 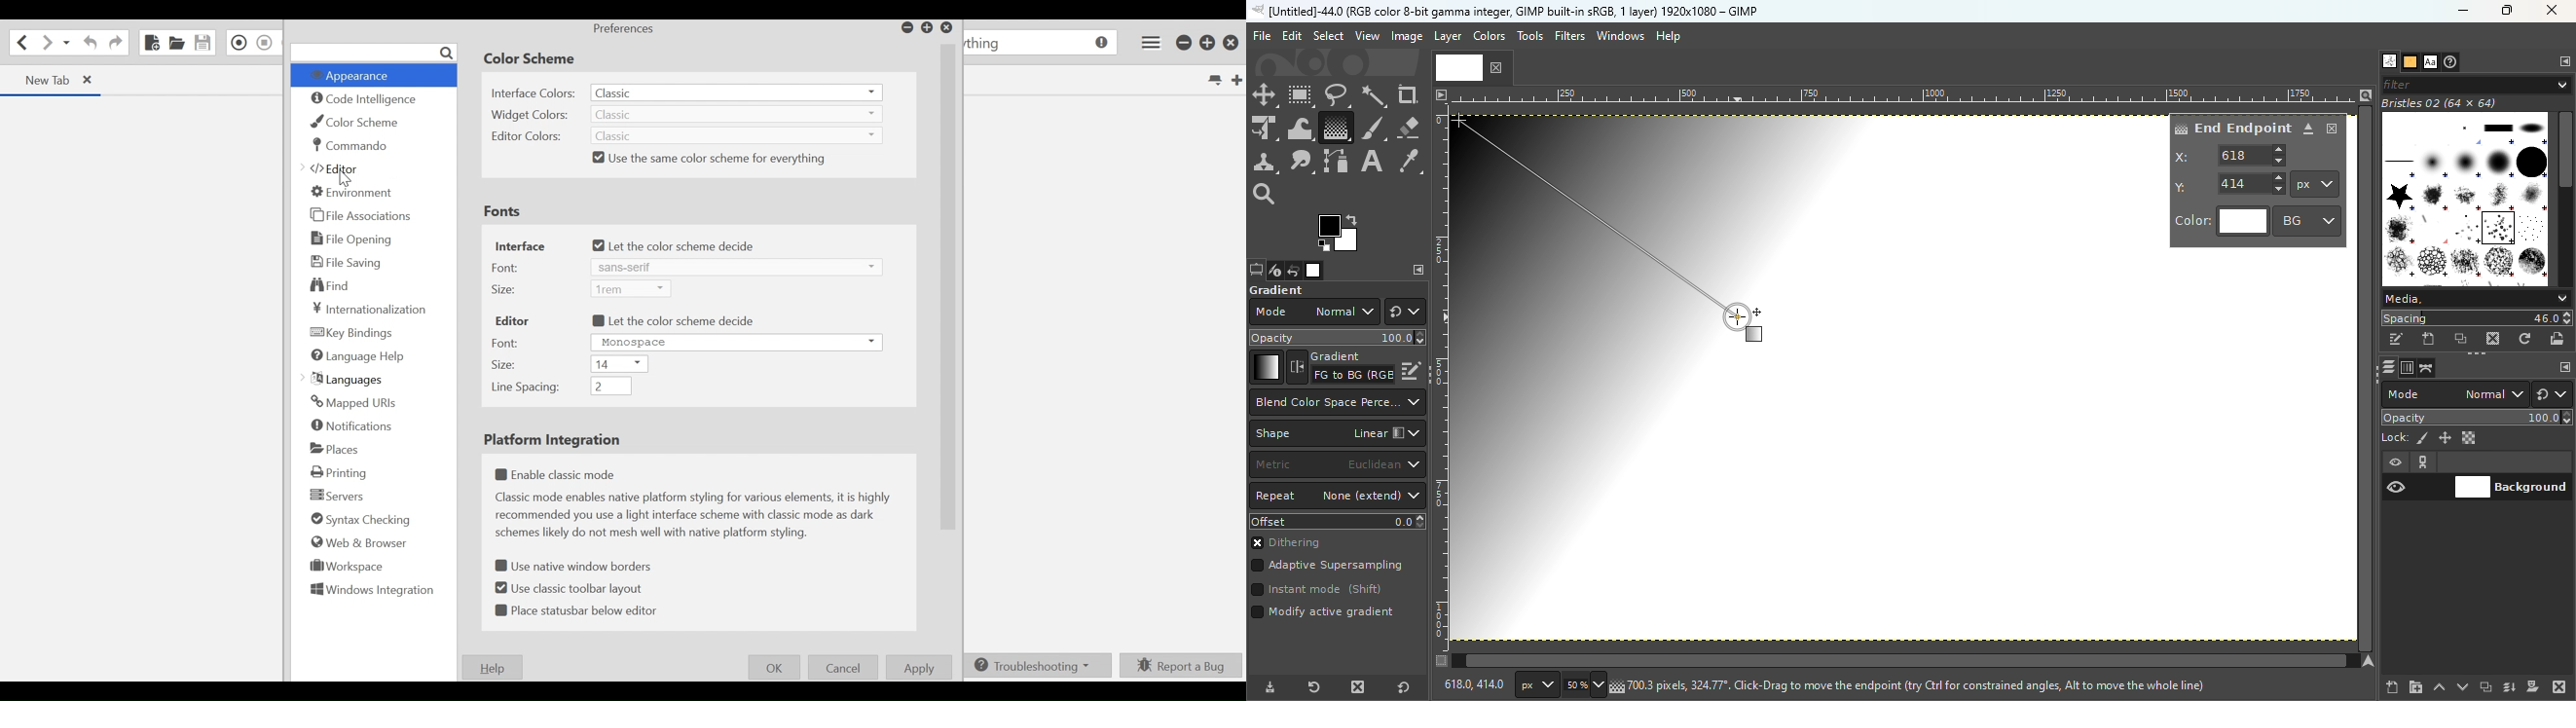 I want to click on Which color space to use when blending RGB gradient segments, so click(x=1336, y=402).